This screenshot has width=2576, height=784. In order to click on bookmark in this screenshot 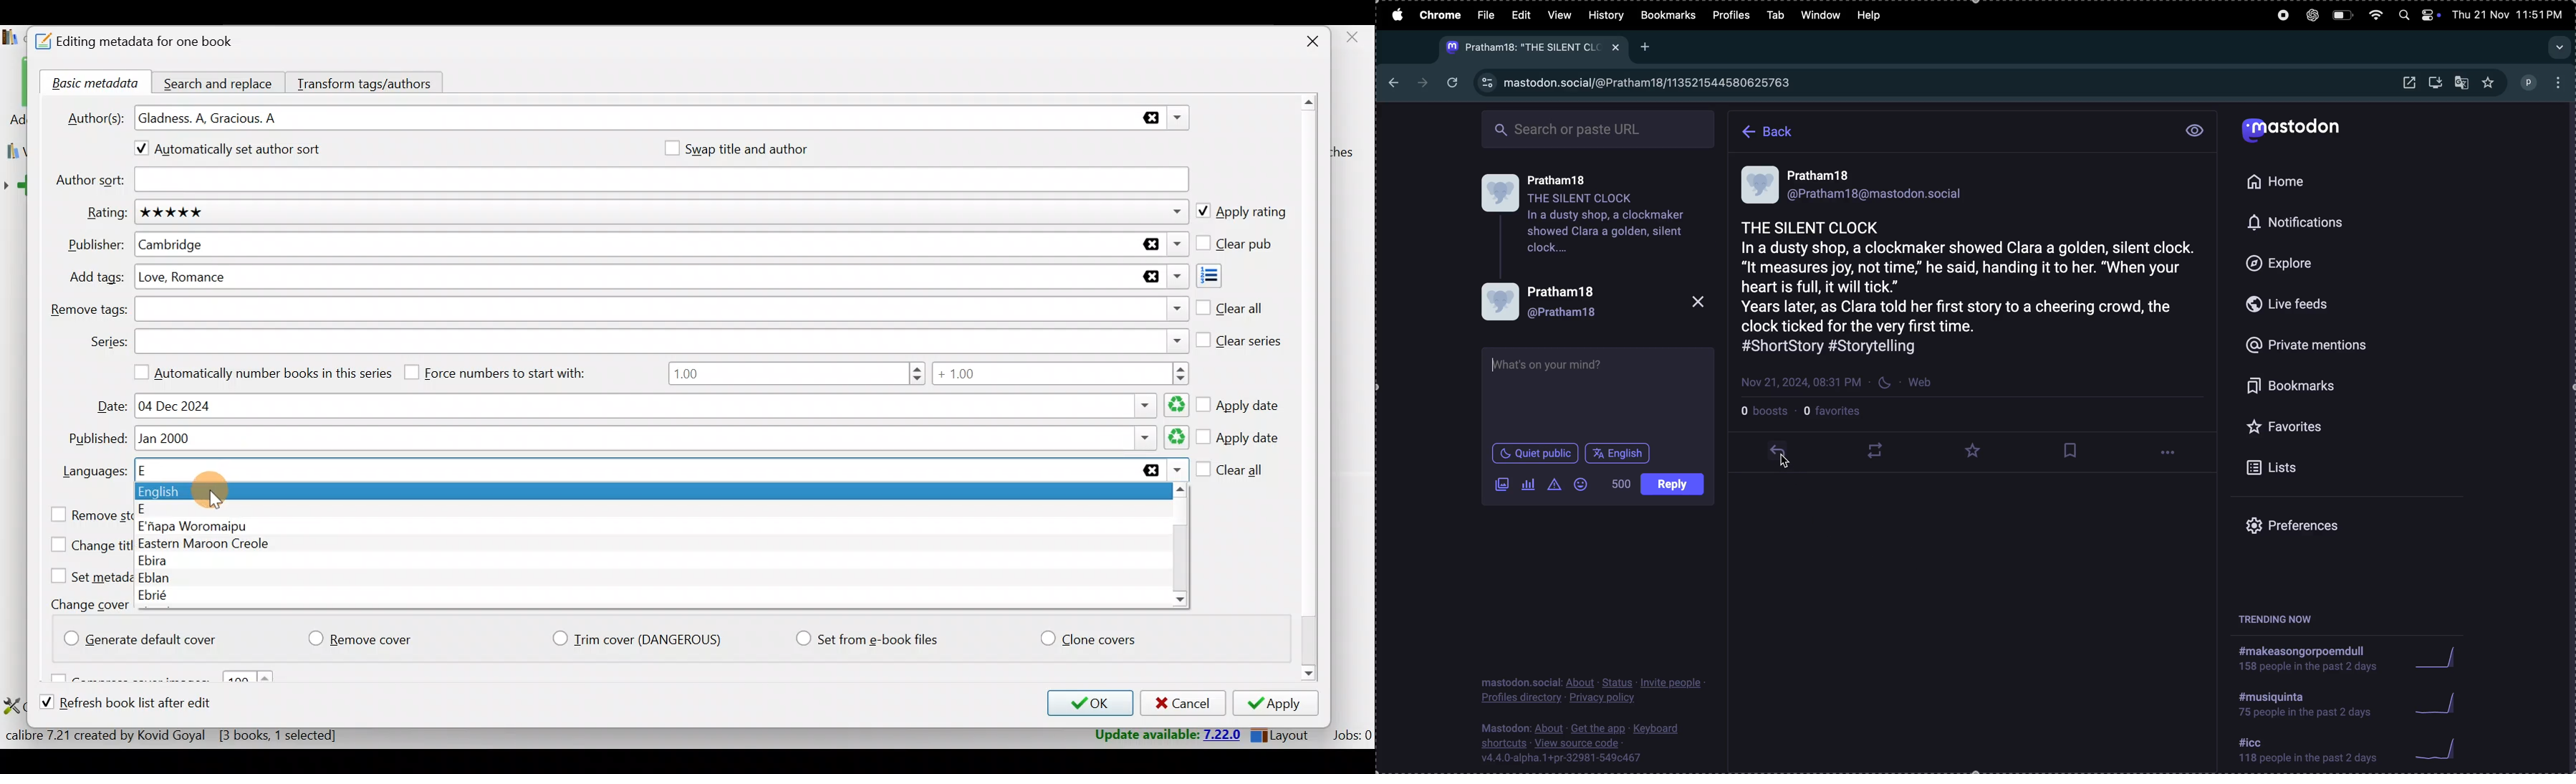, I will do `click(2071, 451)`.